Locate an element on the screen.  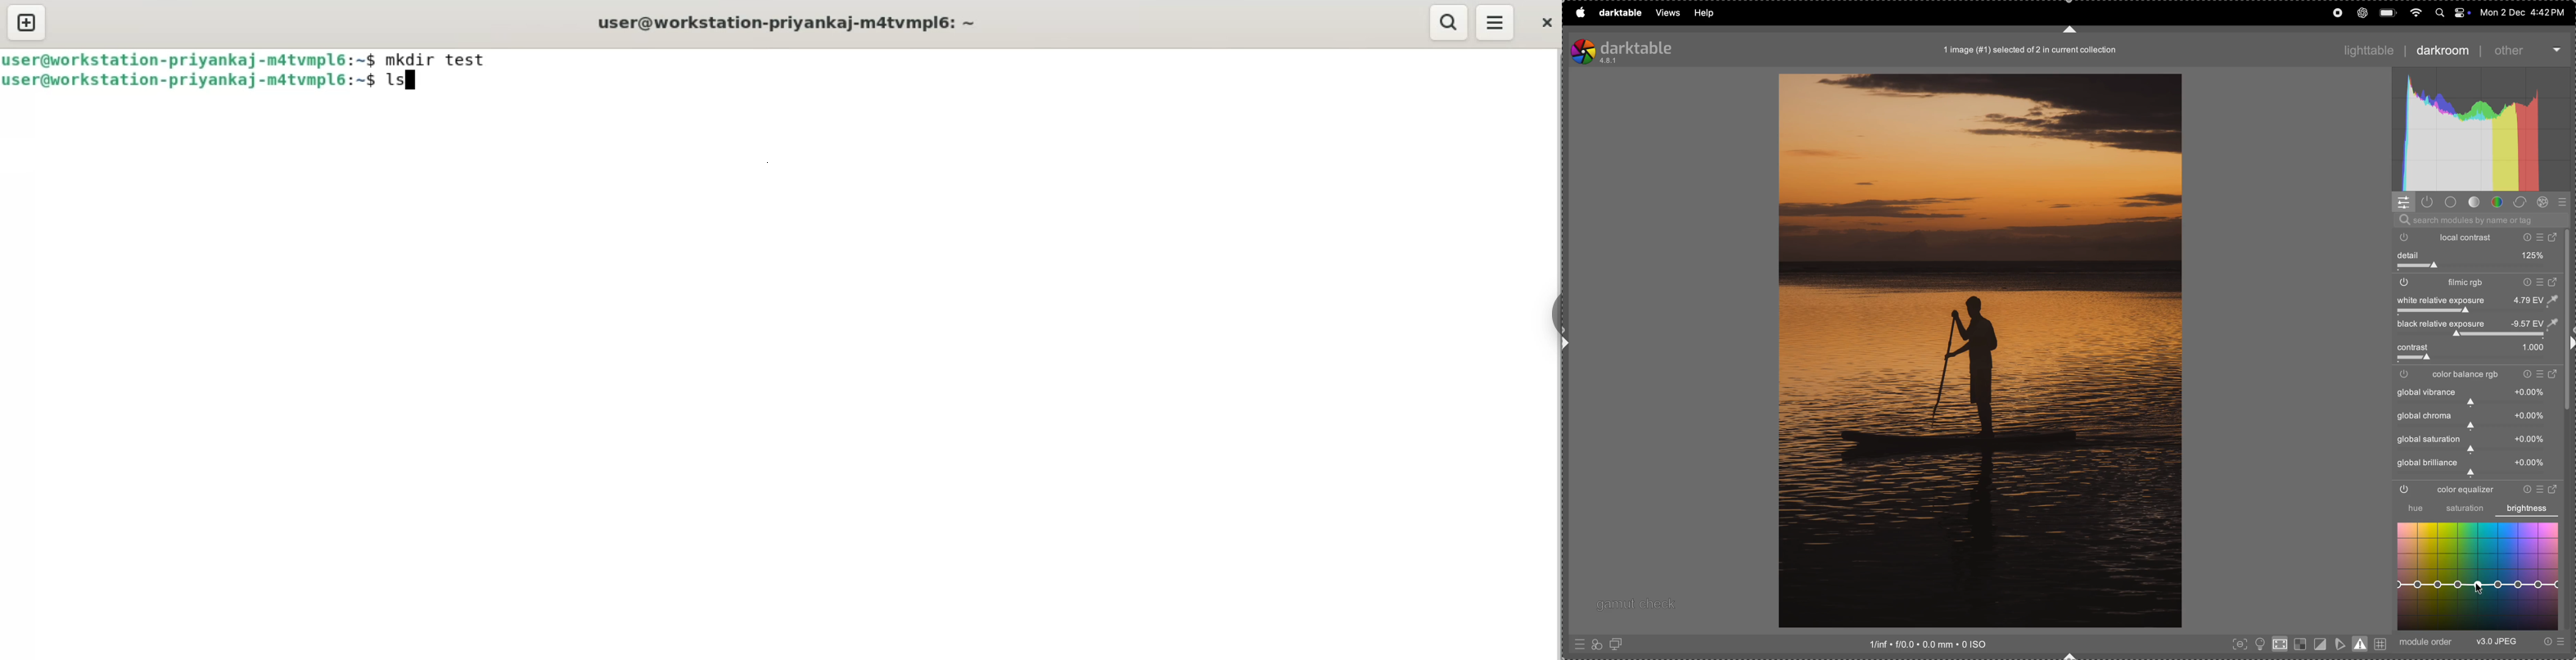
search is located at coordinates (1449, 22).